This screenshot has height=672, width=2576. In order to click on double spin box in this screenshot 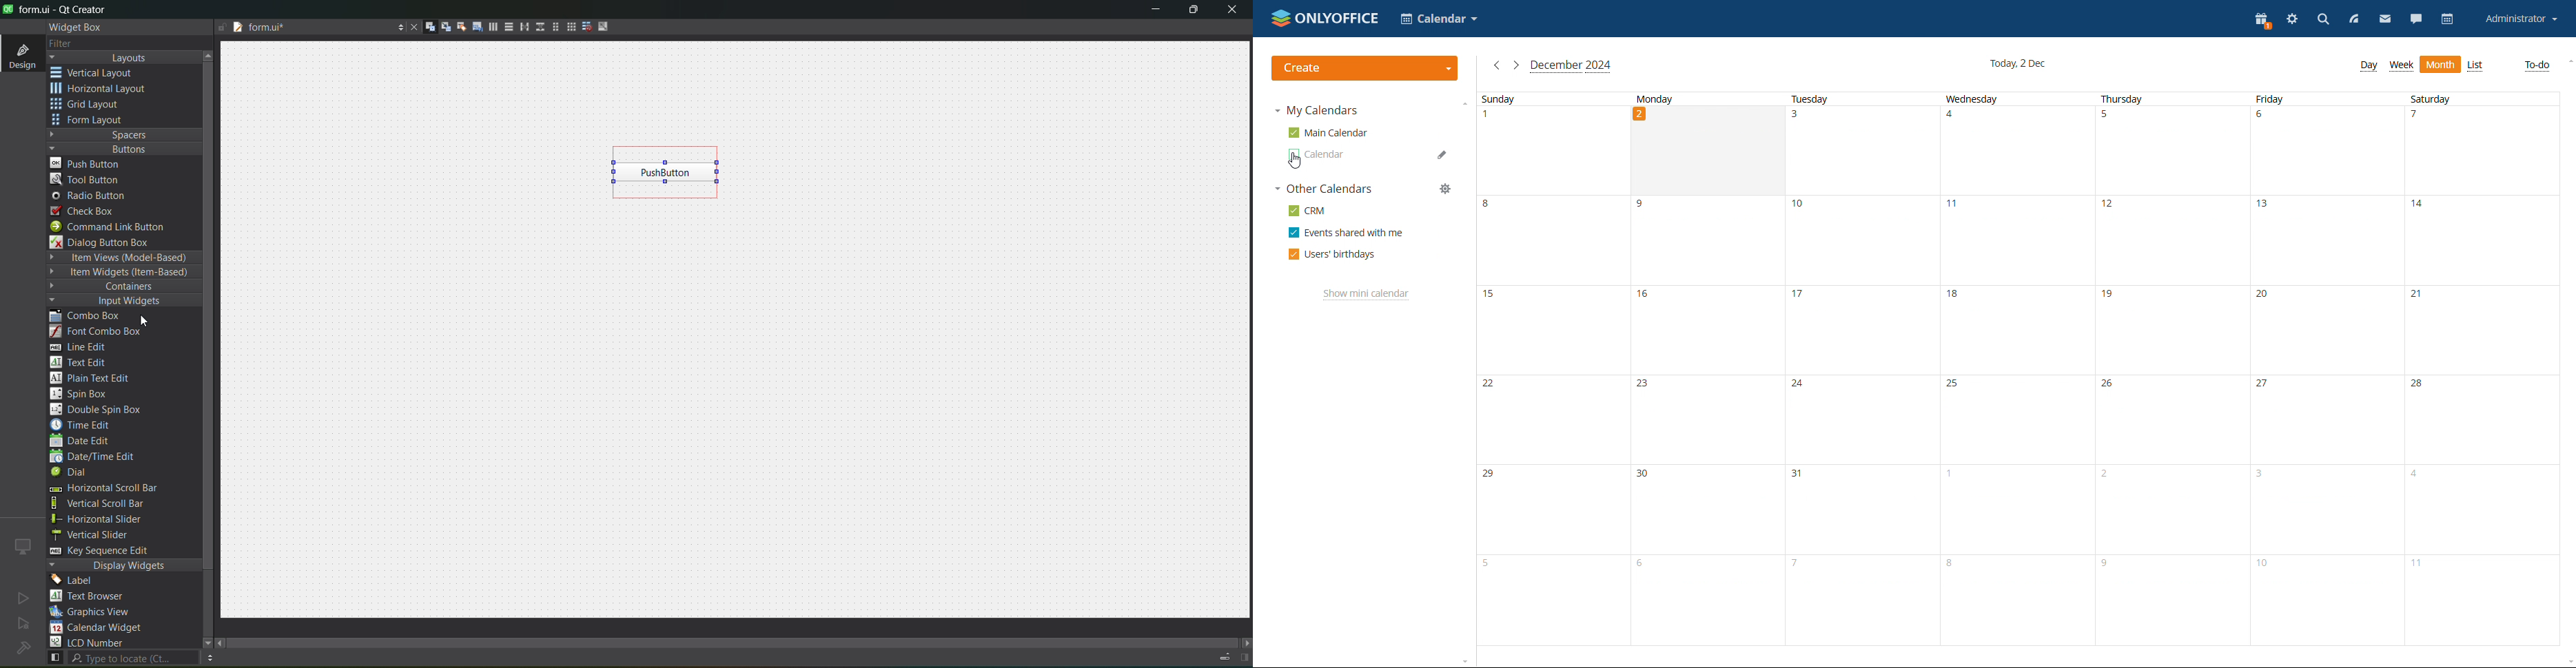, I will do `click(105, 410)`.